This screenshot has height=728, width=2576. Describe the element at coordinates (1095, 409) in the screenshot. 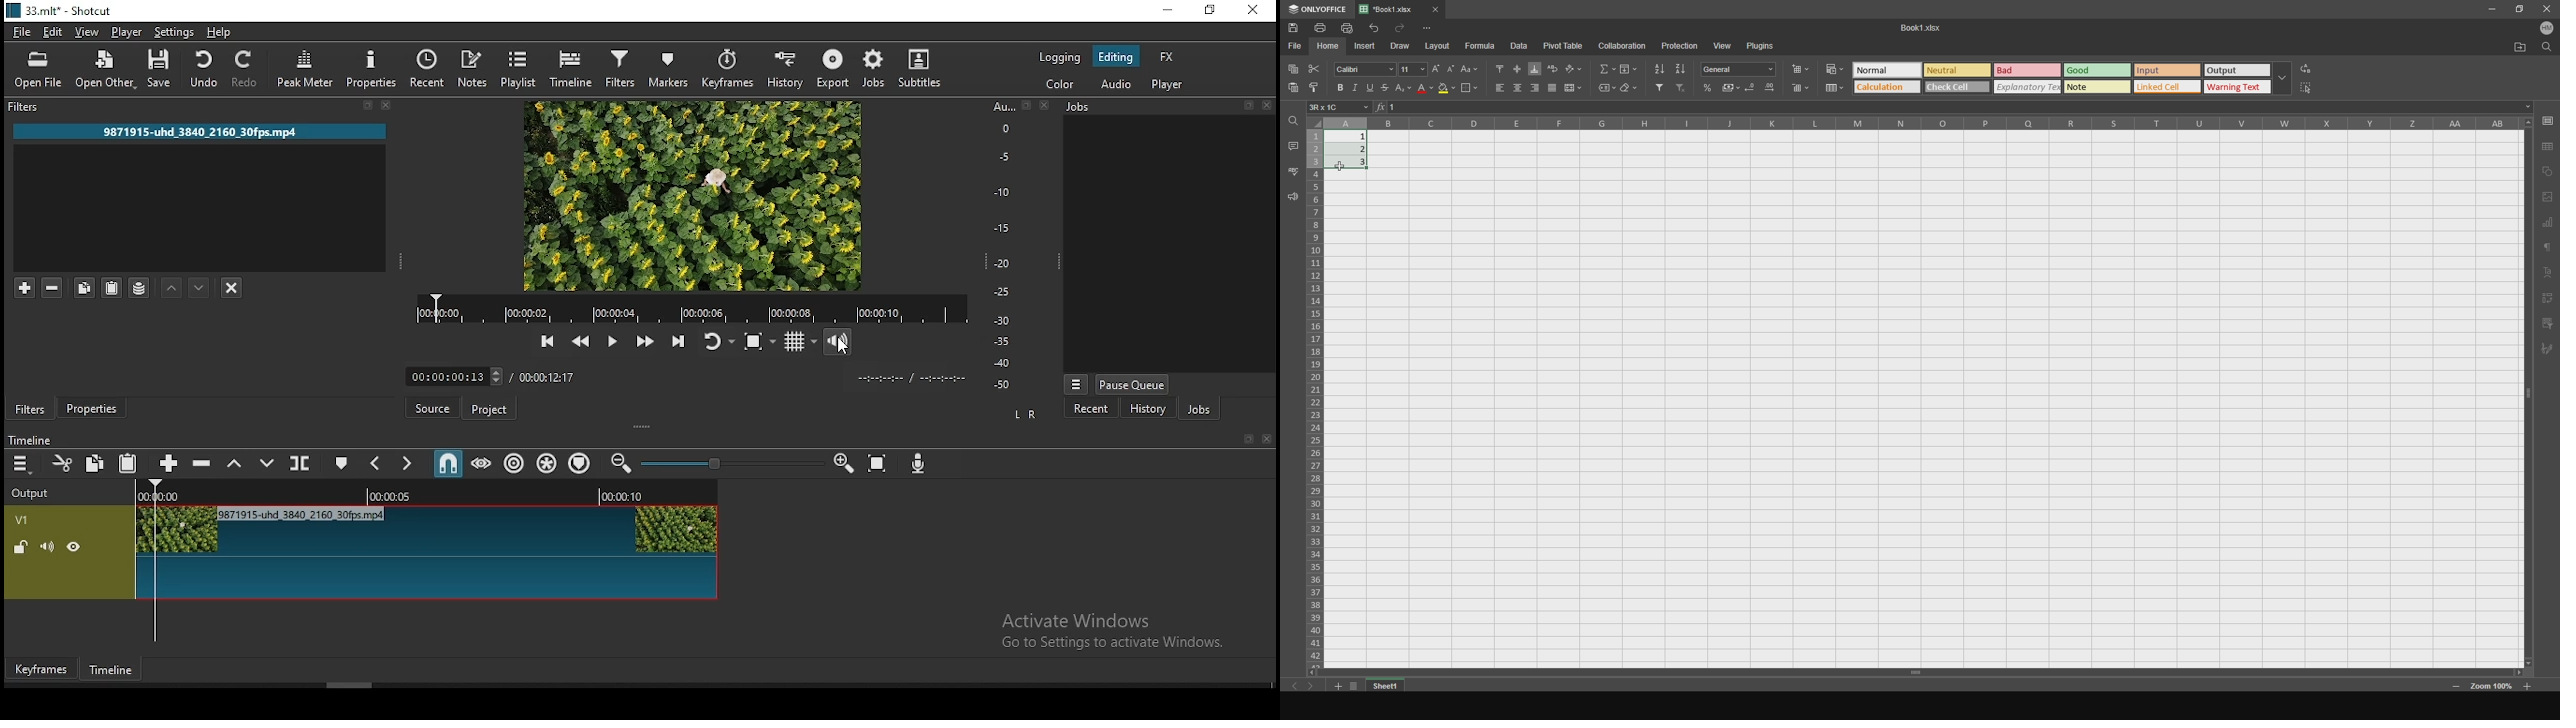

I see `recent` at that location.